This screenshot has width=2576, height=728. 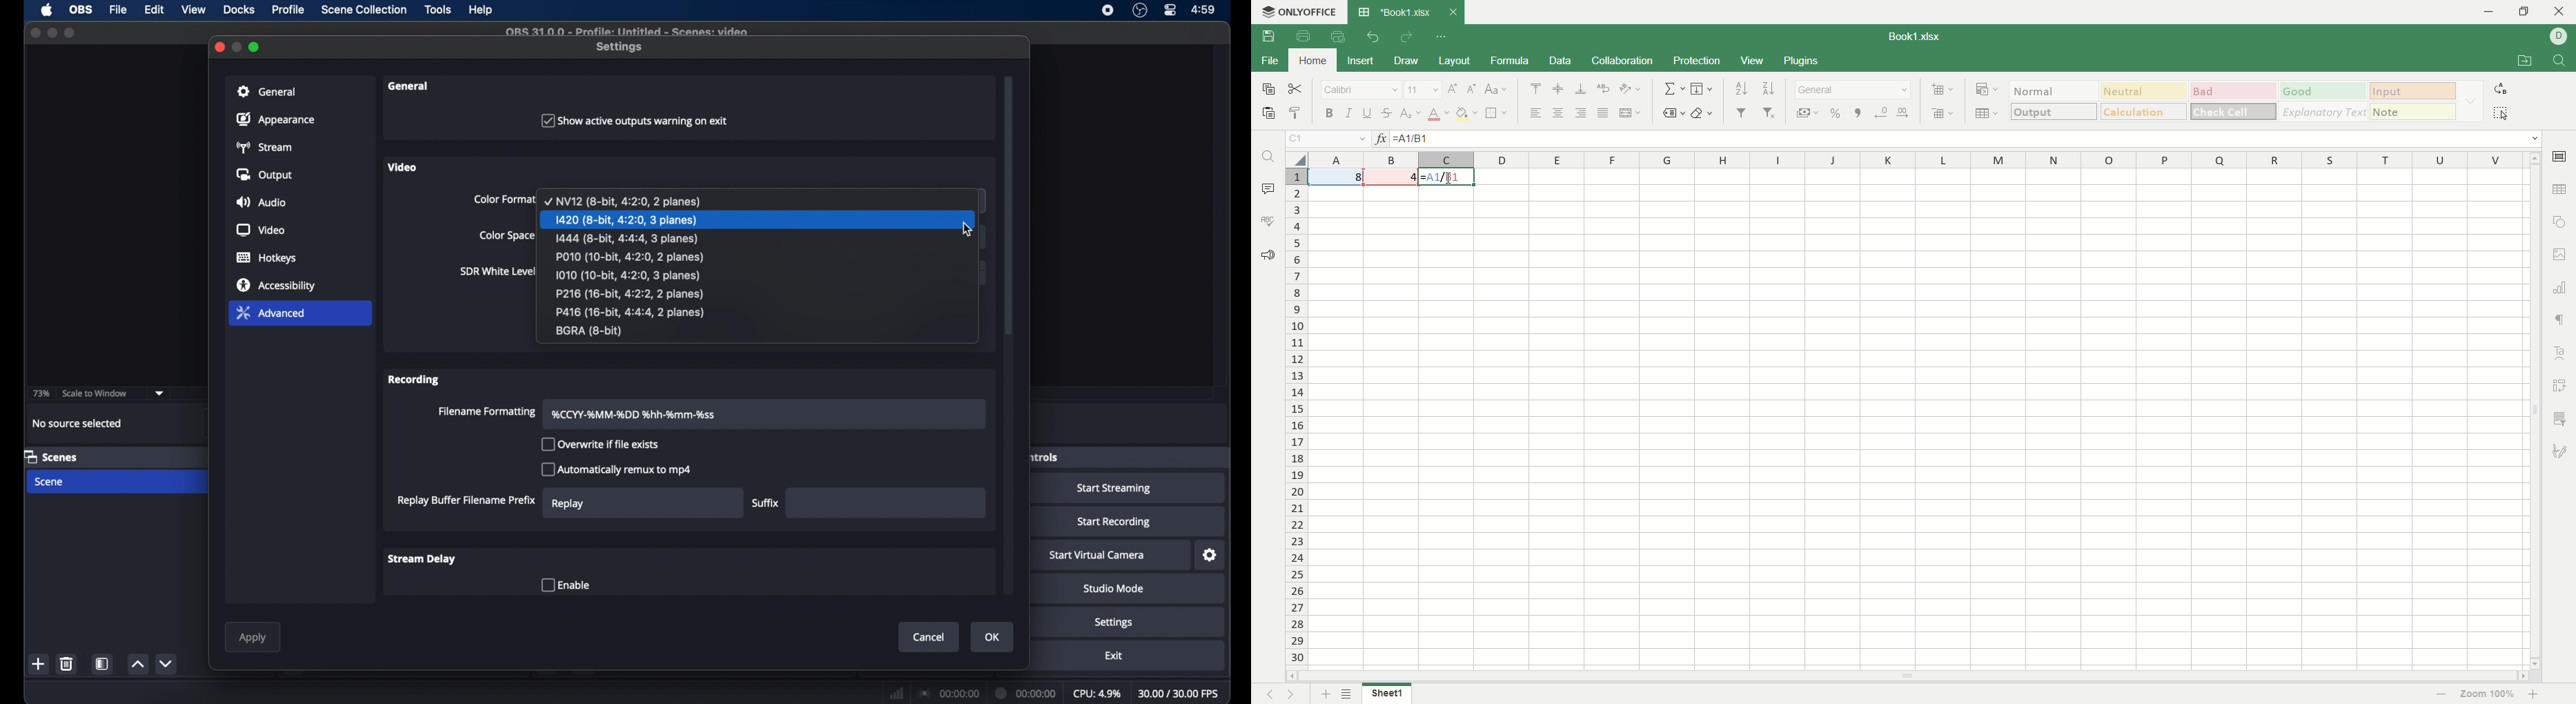 I want to click on obscure label, so click(x=1045, y=457).